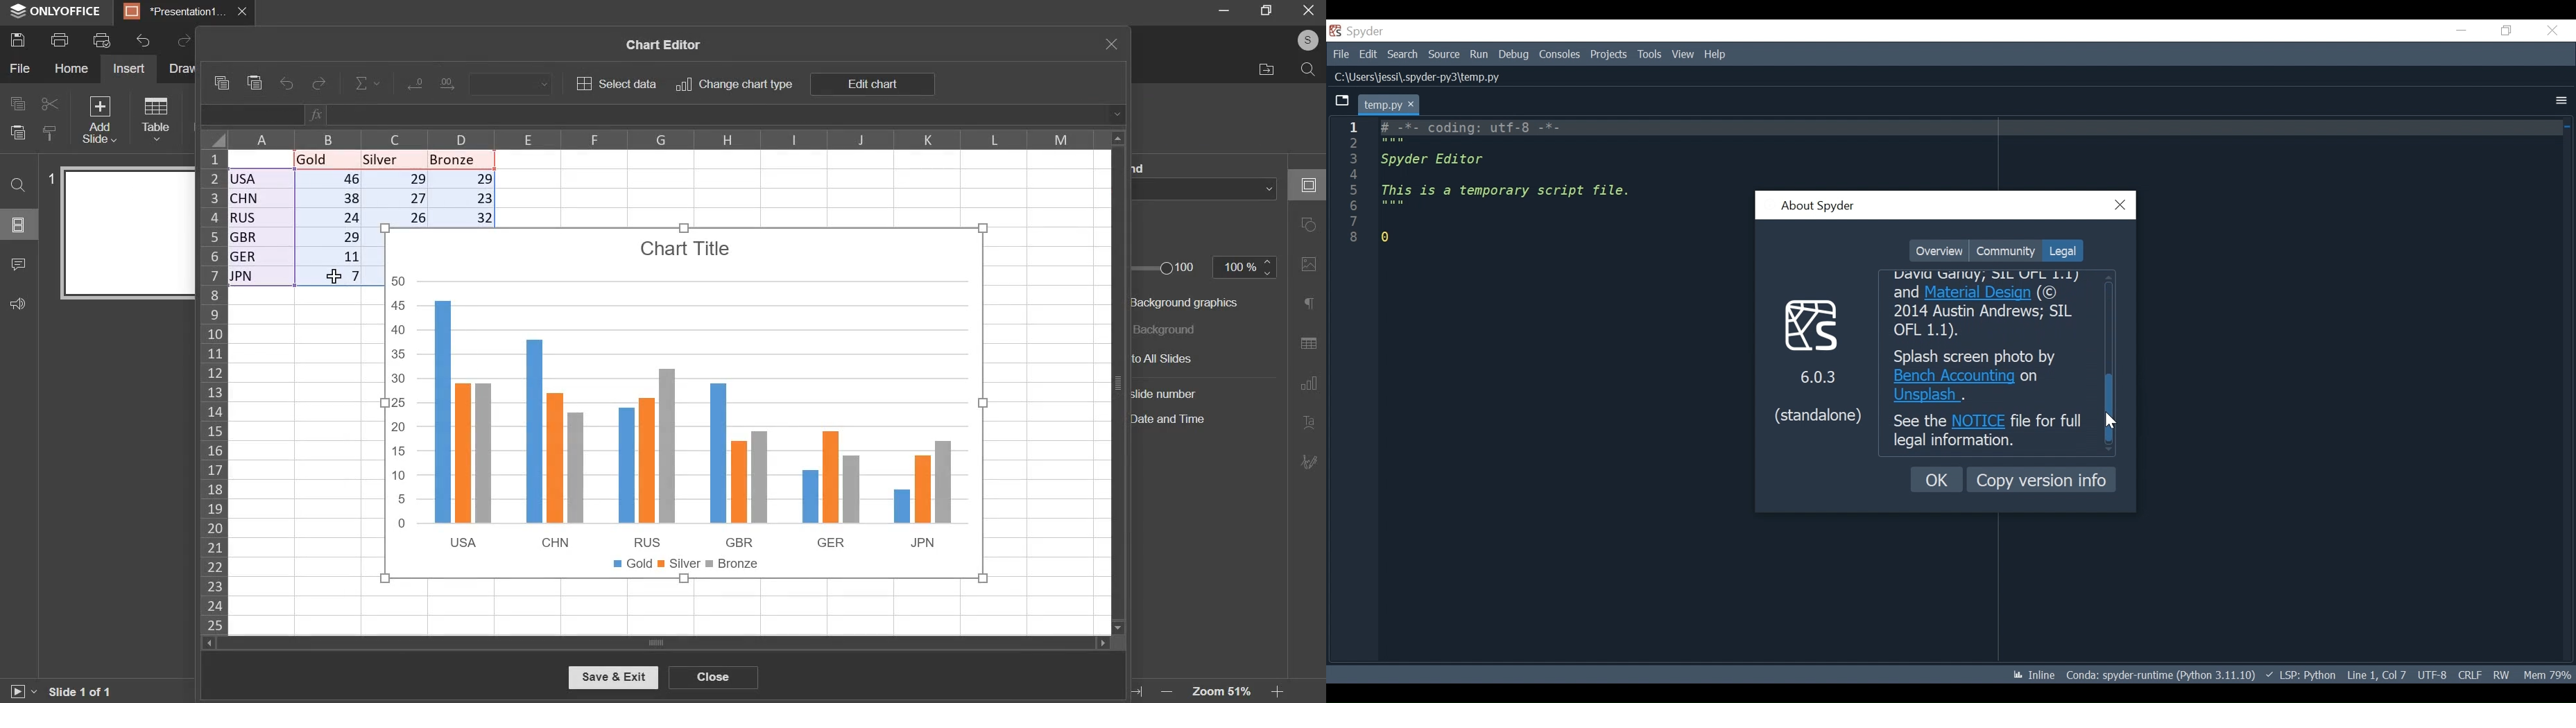 This screenshot has height=728, width=2576. Describe the element at coordinates (17, 263) in the screenshot. I see `comments` at that location.